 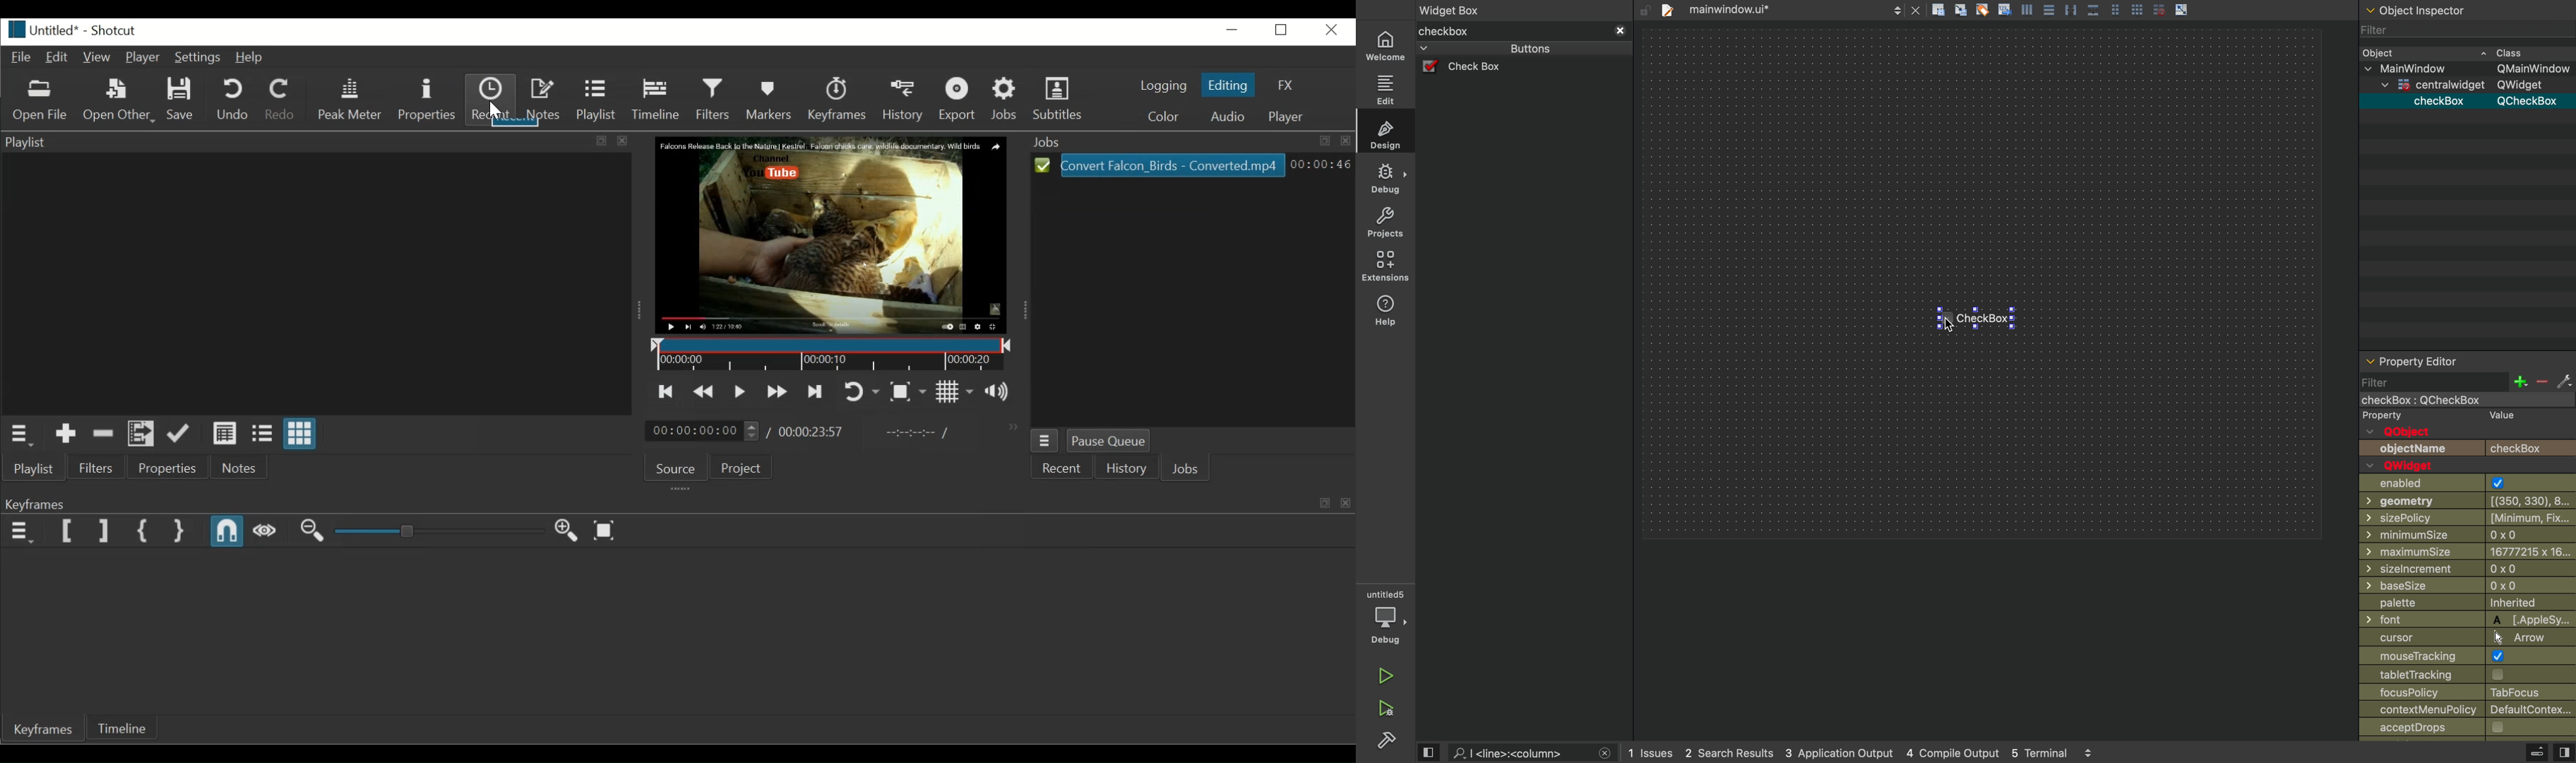 I want to click on Keyframes, so click(x=837, y=98).